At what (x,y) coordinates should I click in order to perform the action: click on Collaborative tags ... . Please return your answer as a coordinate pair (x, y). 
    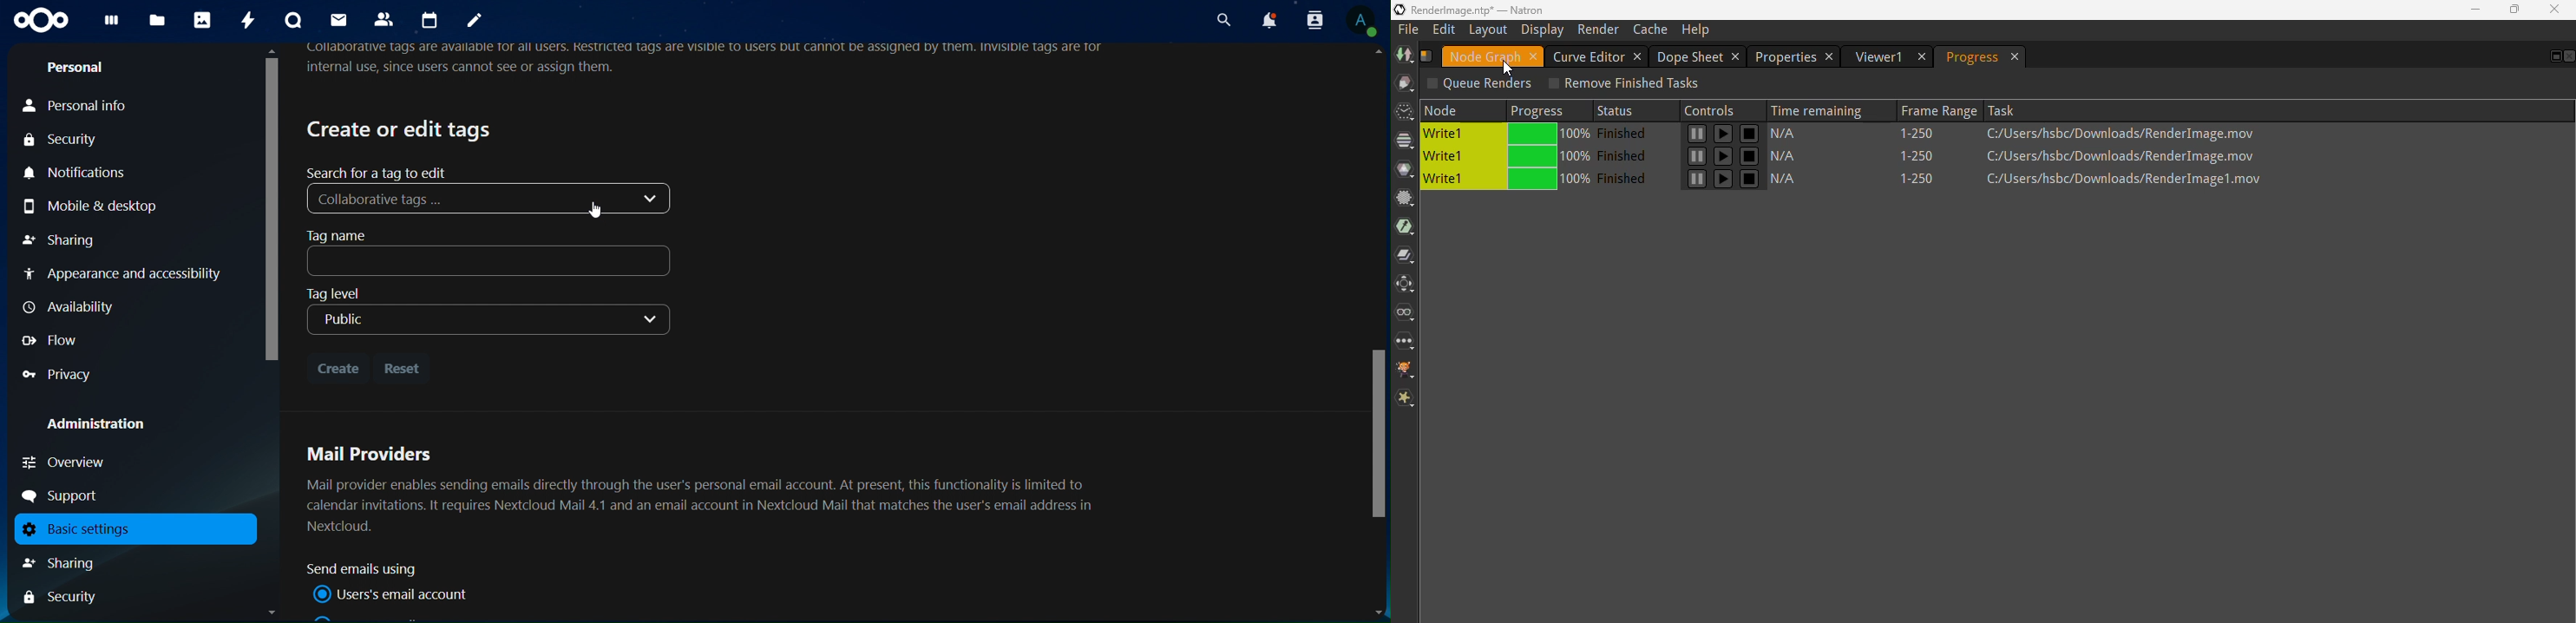
    Looking at the image, I should click on (493, 198).